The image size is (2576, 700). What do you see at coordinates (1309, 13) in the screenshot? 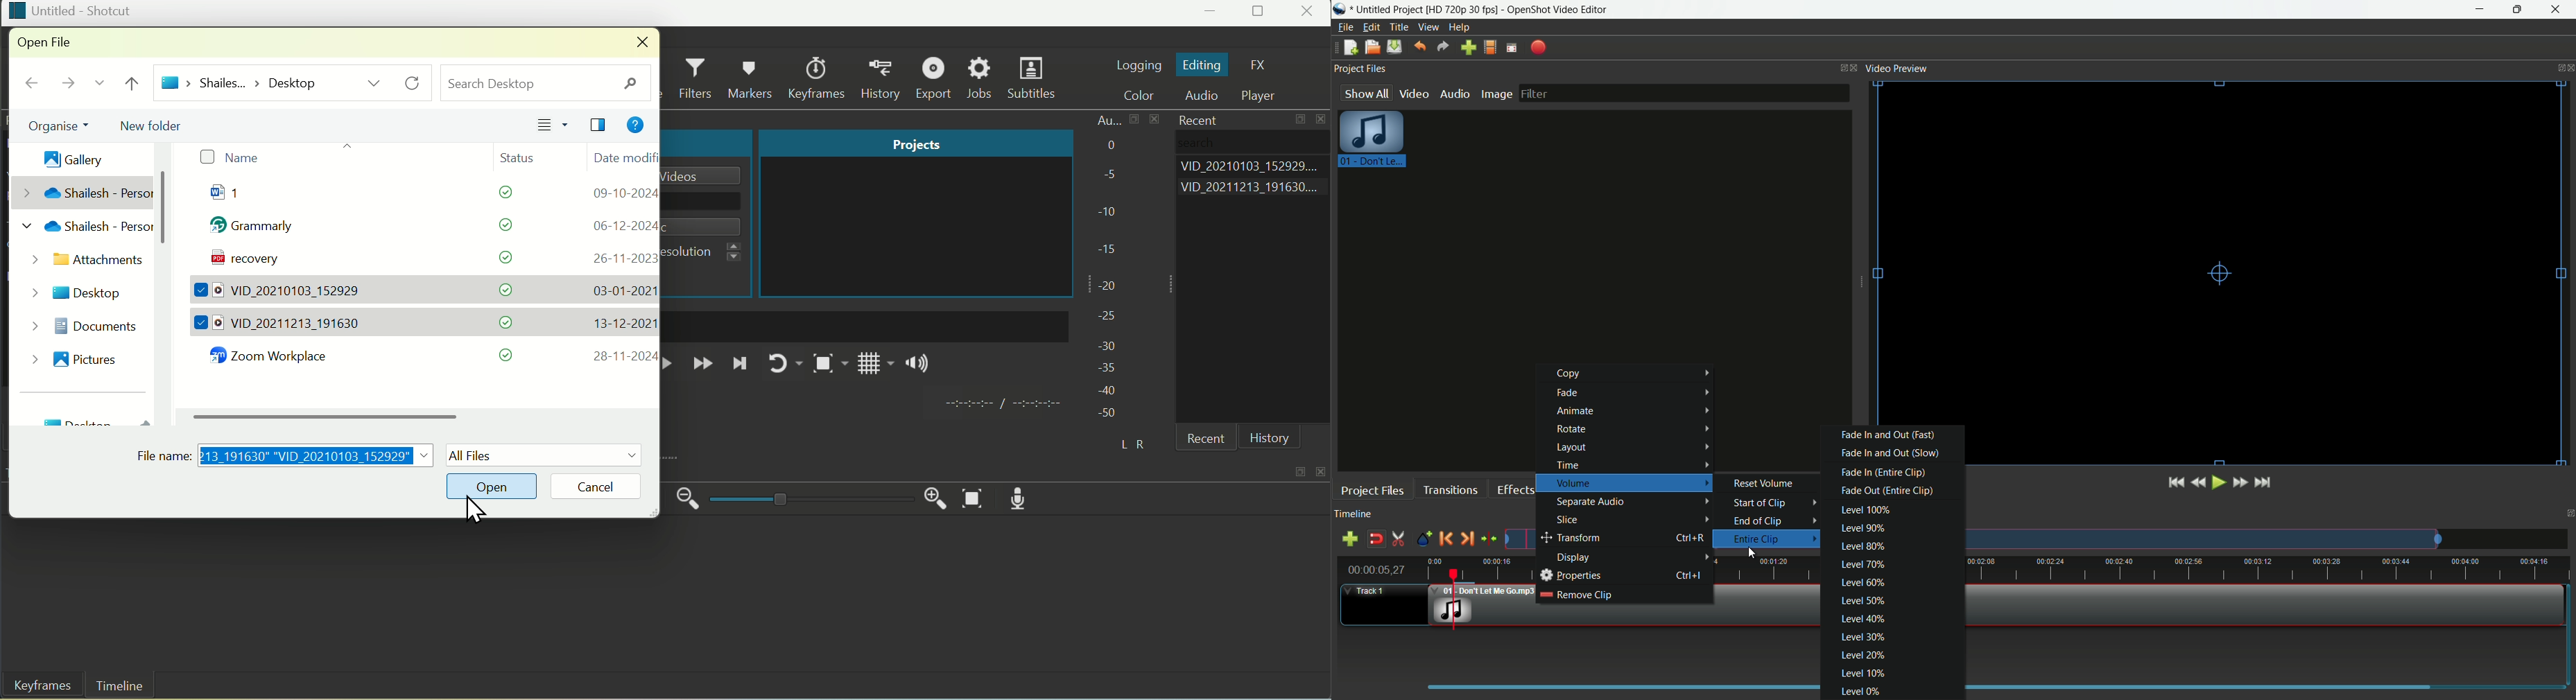
I see `Close` at bounding box center [1309, 13].